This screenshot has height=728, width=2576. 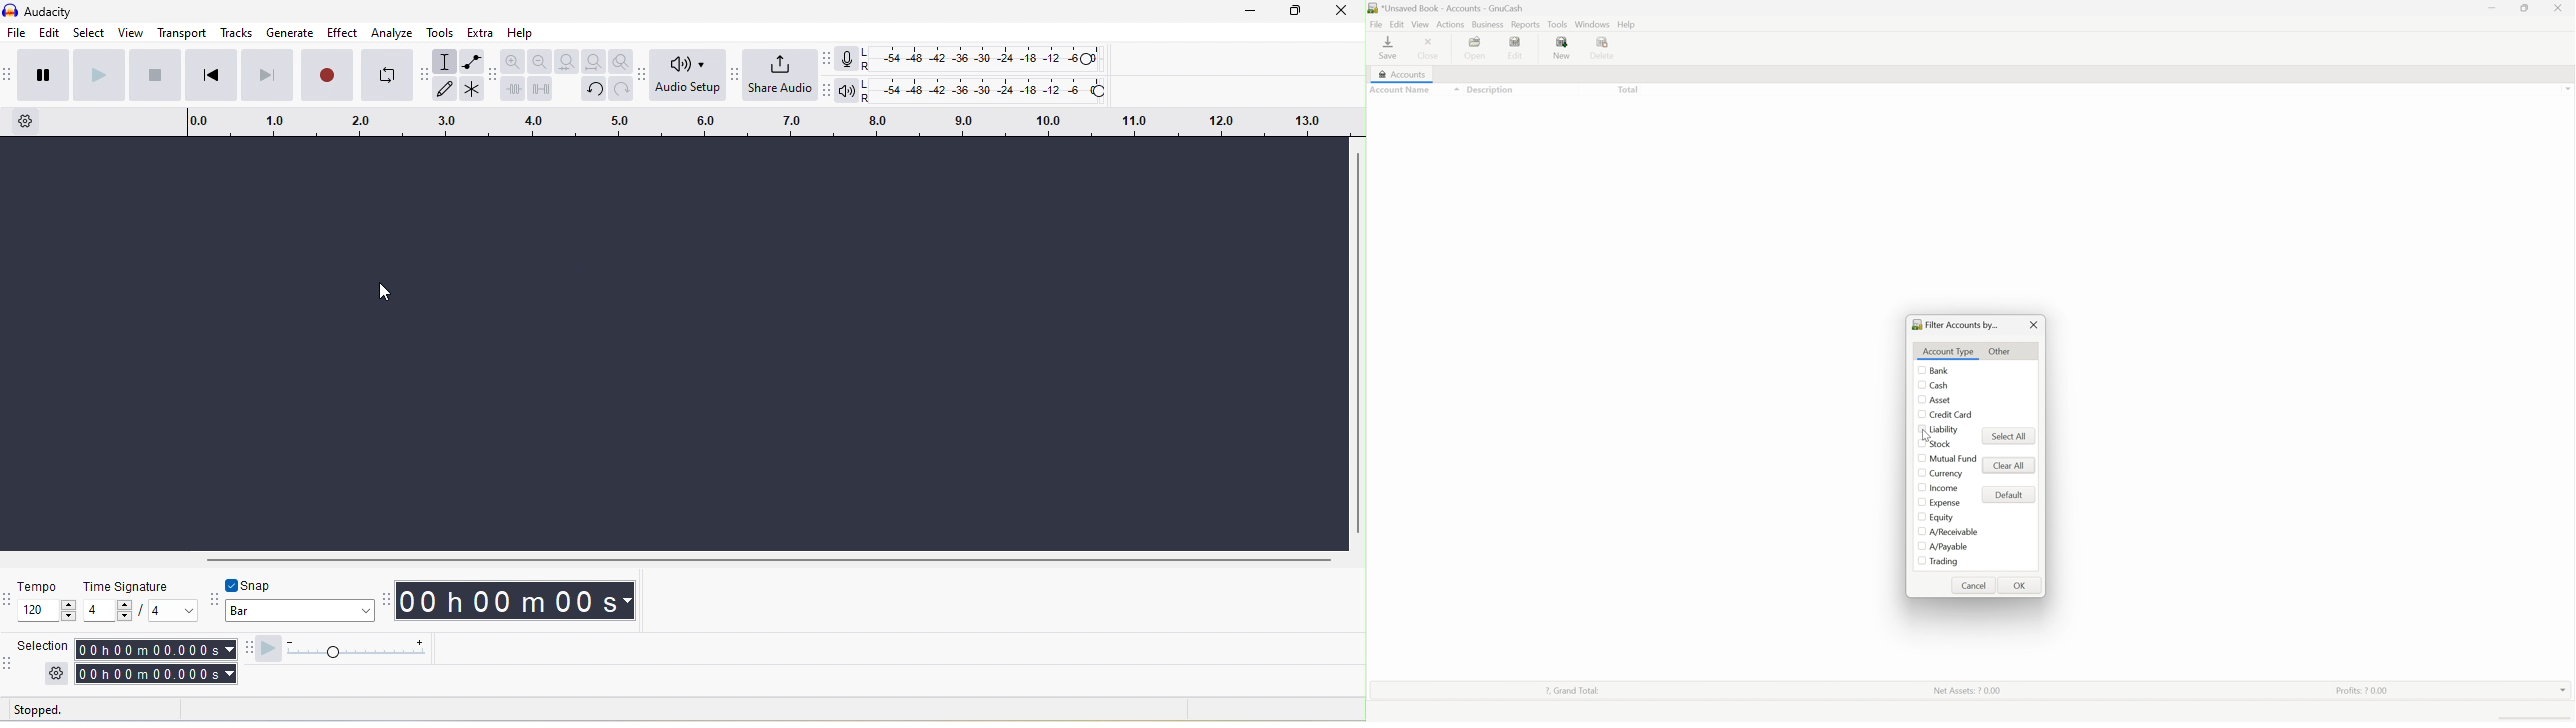 What do you see at coordinates (300, 610) in the screenshot?
I see `select snapping` at bounding box center [300, 610].